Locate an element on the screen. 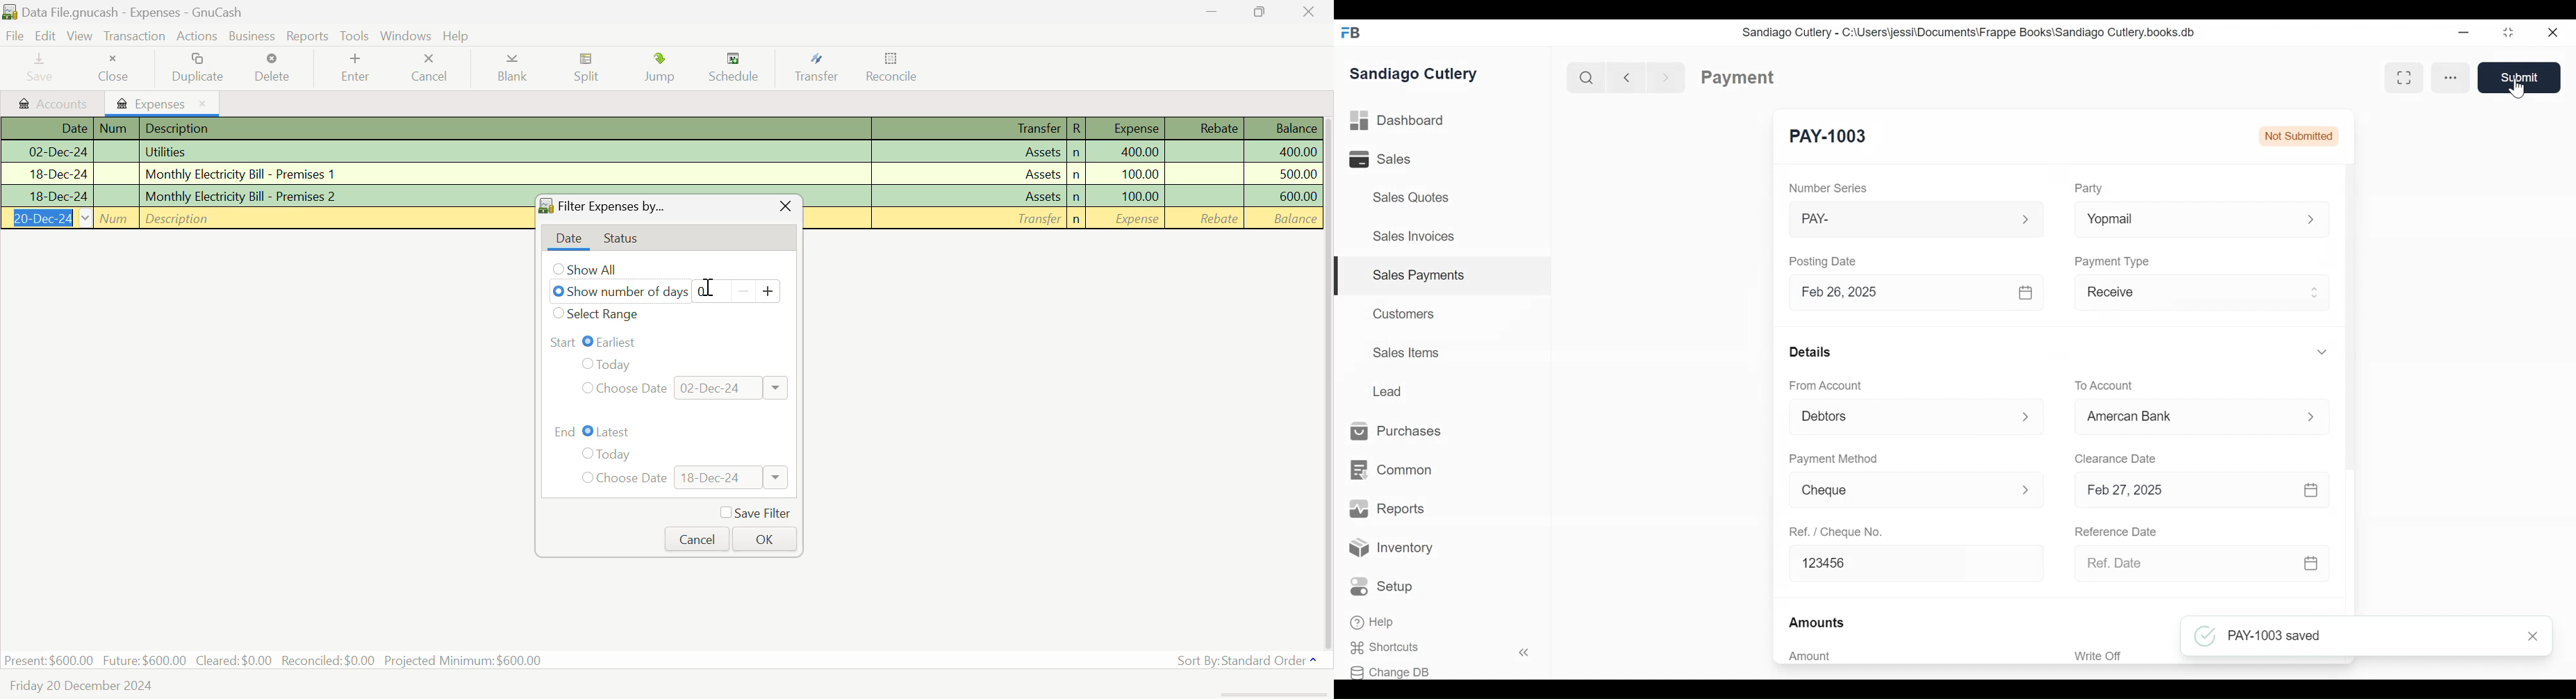 This screenshot has width=2576, height=700. Reports is located at coordinates (1387, 509).